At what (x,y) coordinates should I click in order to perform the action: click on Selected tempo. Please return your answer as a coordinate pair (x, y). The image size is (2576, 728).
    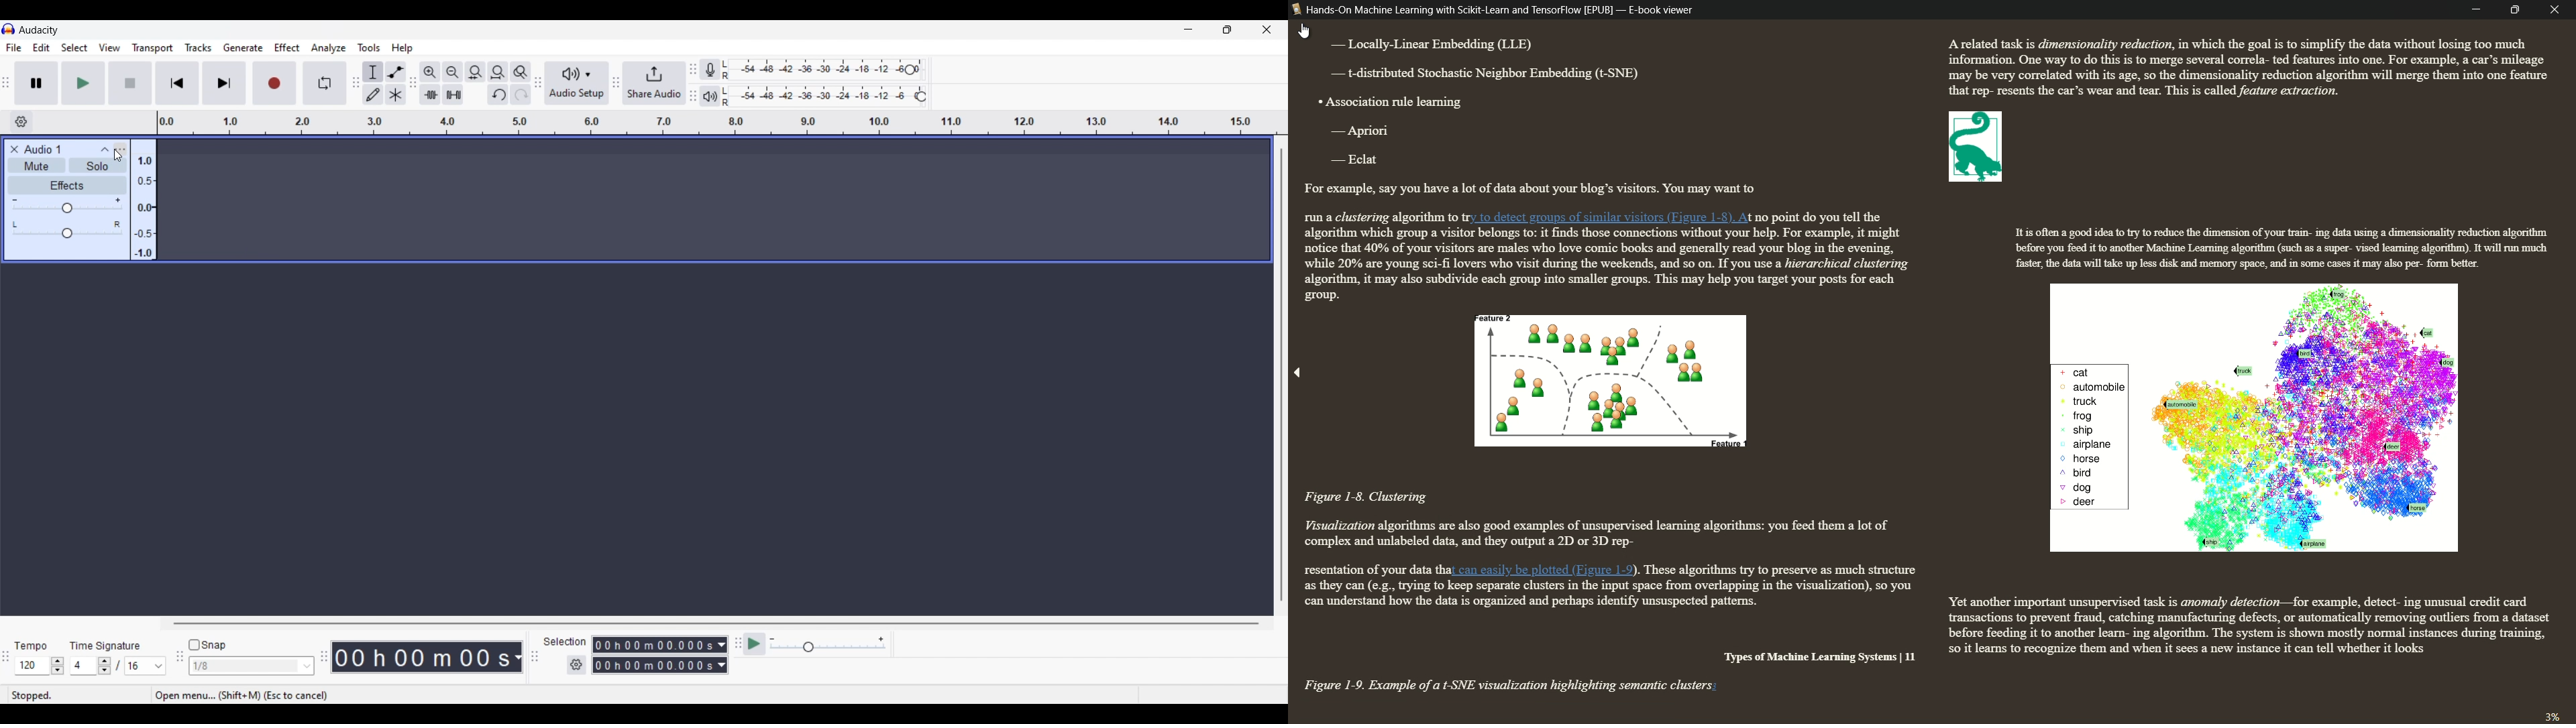
    Looking at the image, I should click on (32, 666).